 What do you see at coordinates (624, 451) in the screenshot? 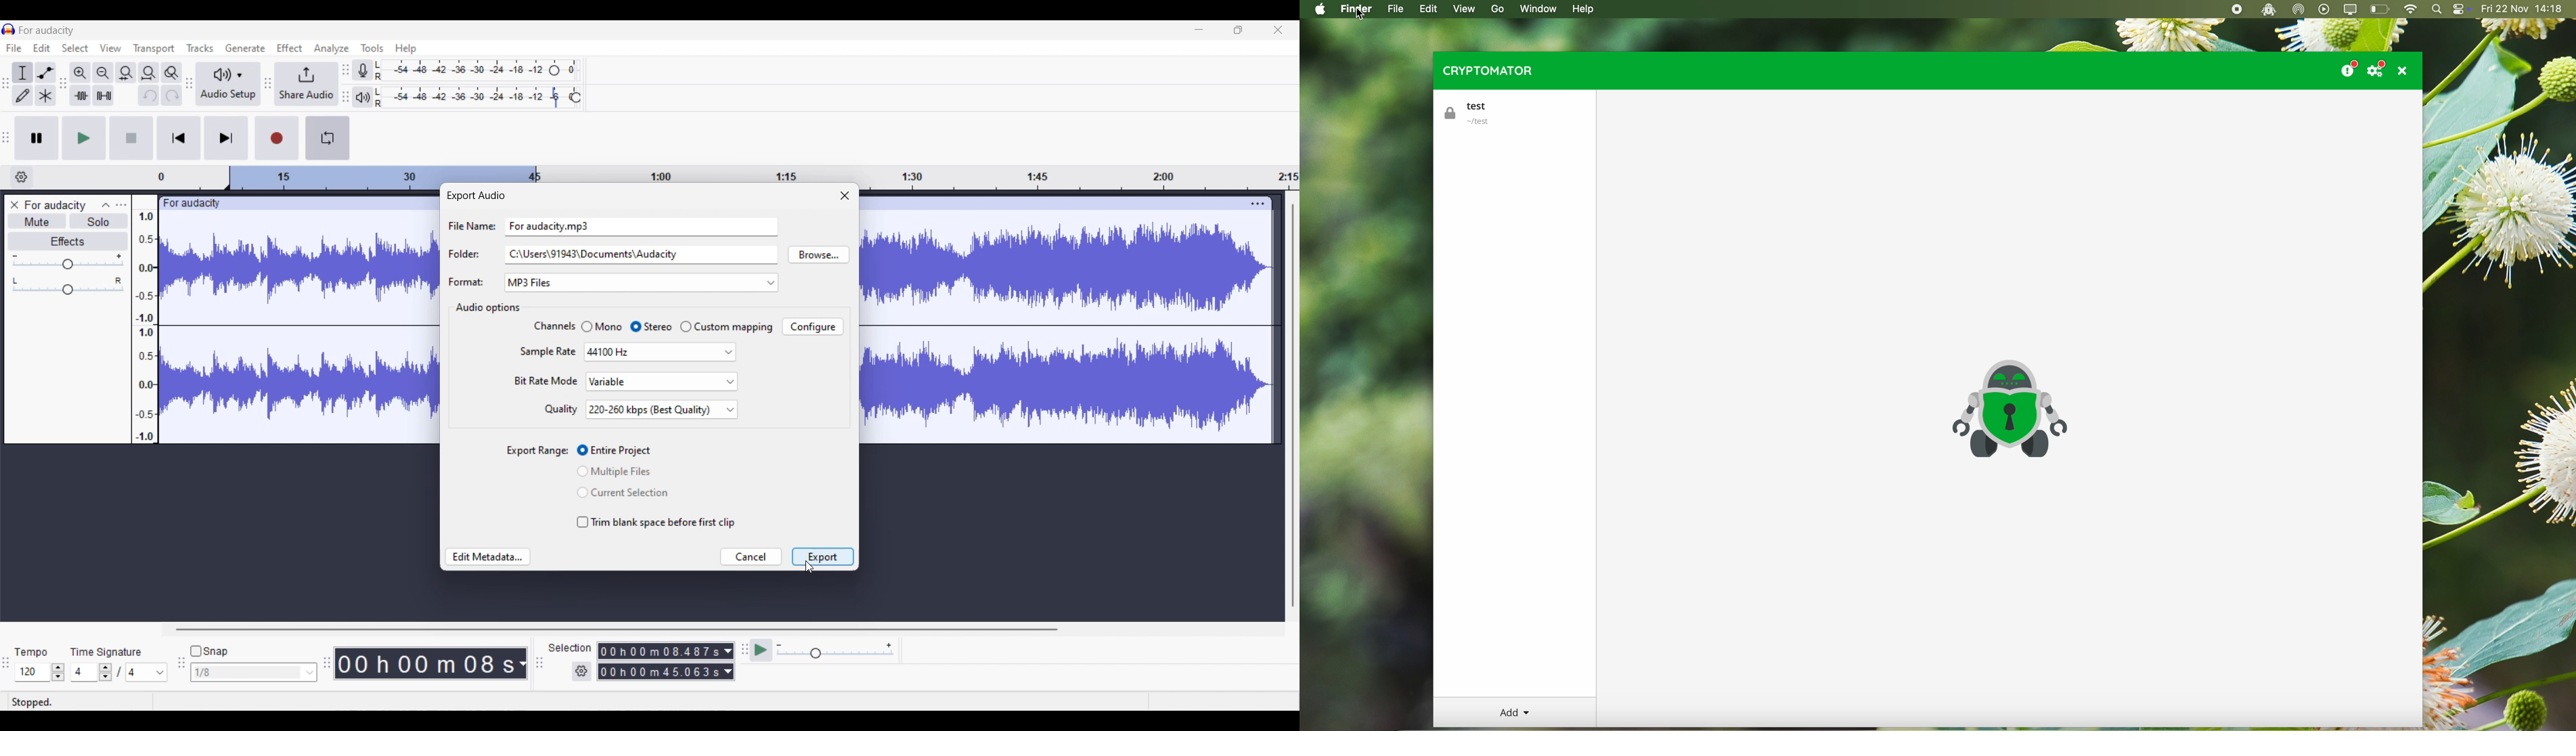
I see `Toggle for 'Entire Project'` at bounding box center [624, 451].